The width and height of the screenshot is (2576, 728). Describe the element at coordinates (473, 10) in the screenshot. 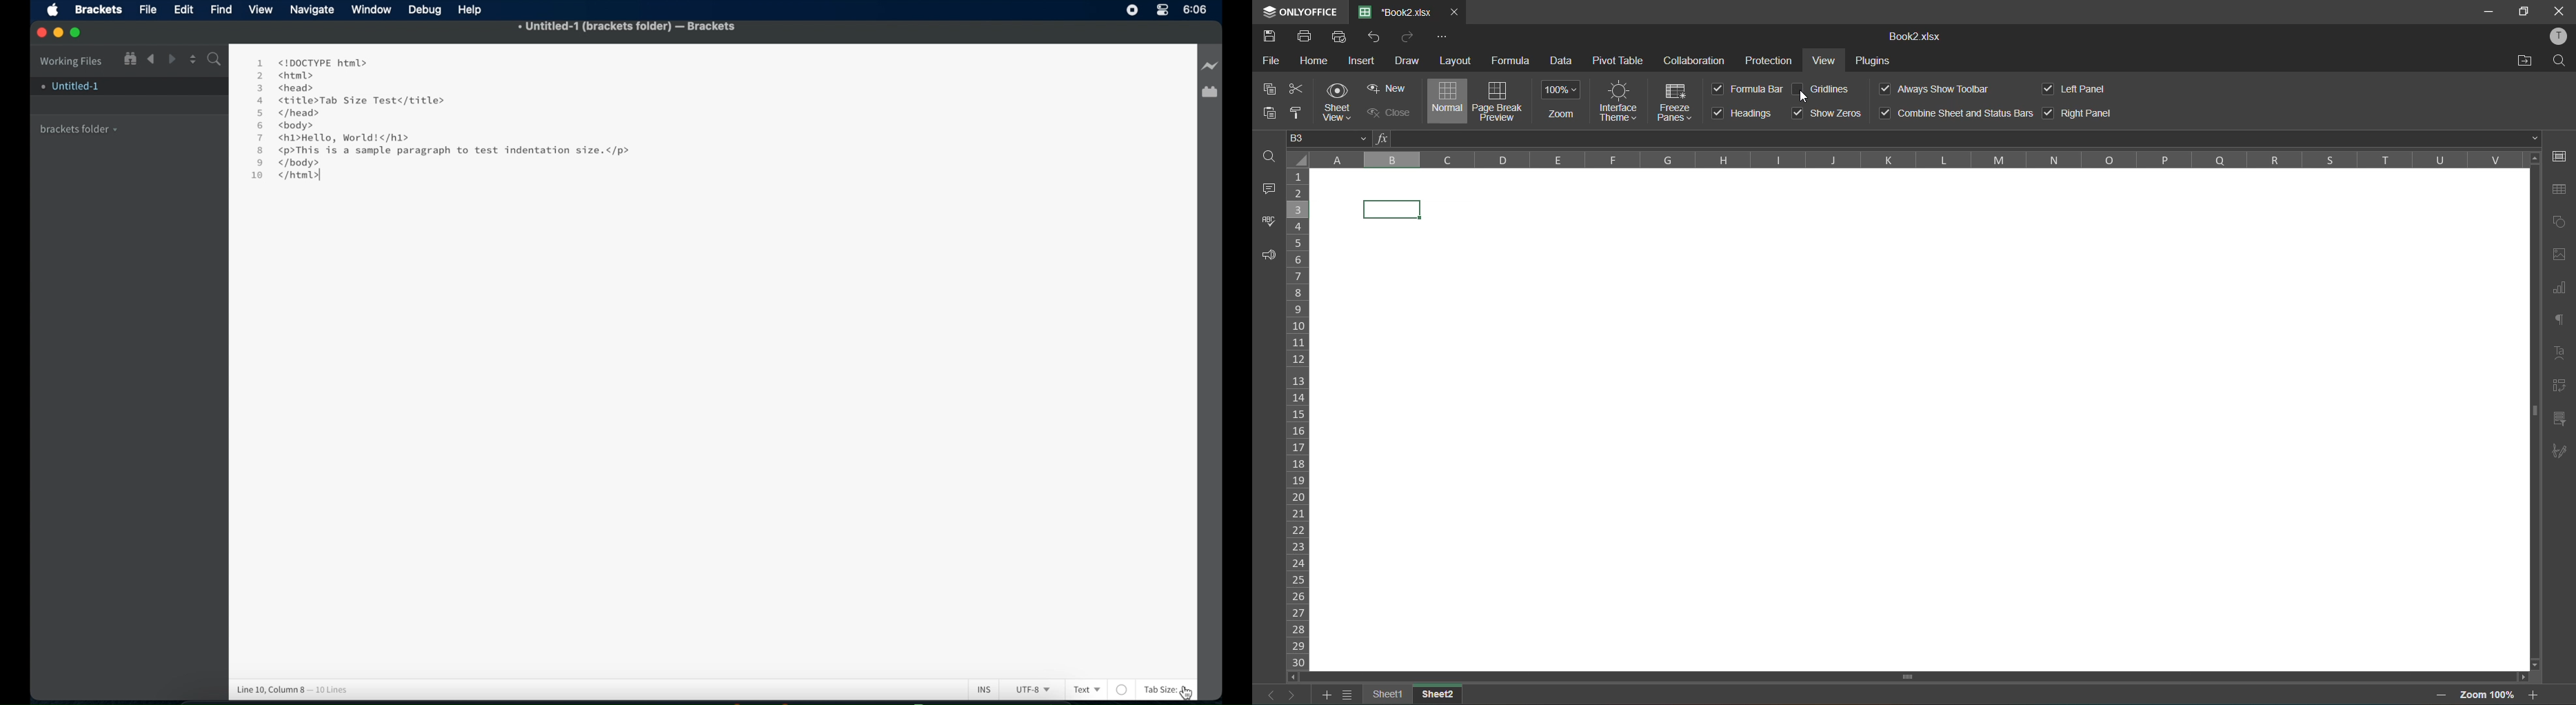

I see `Help` at that location.